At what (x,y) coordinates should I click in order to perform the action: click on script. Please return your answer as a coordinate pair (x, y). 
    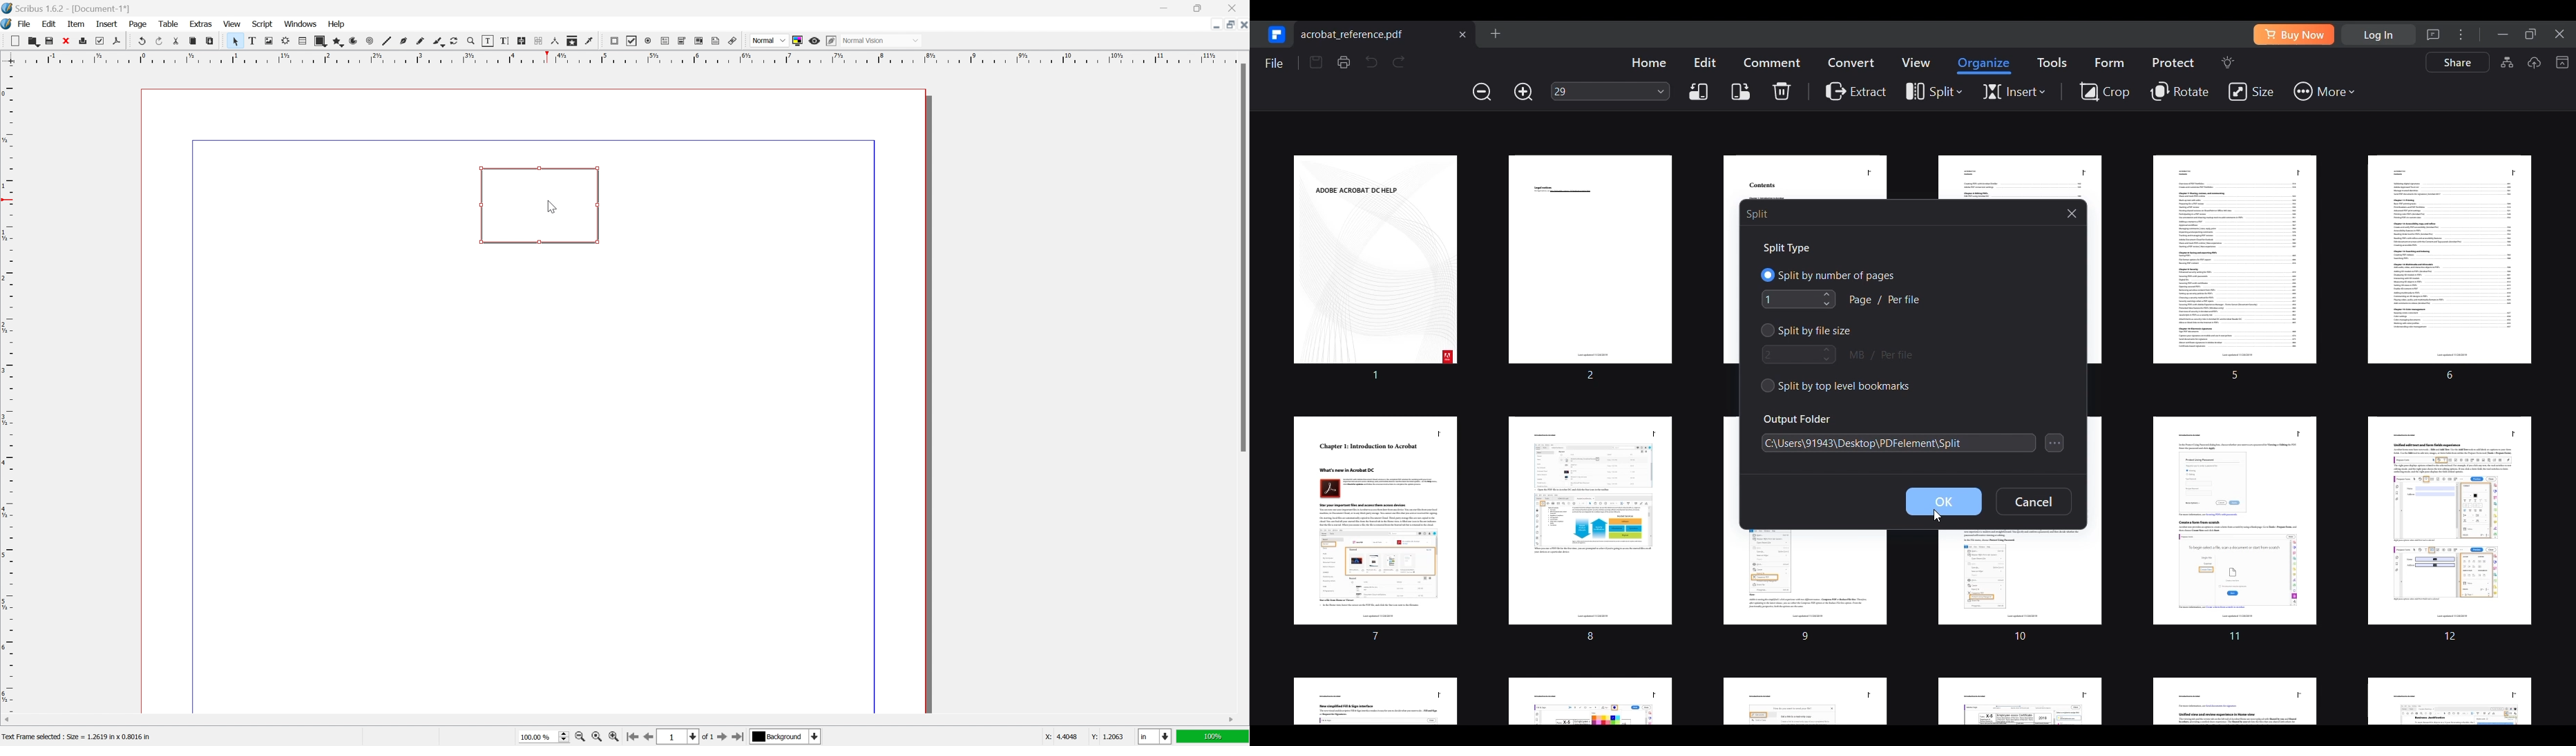
    Looking at the image, I should click on (263, 23).